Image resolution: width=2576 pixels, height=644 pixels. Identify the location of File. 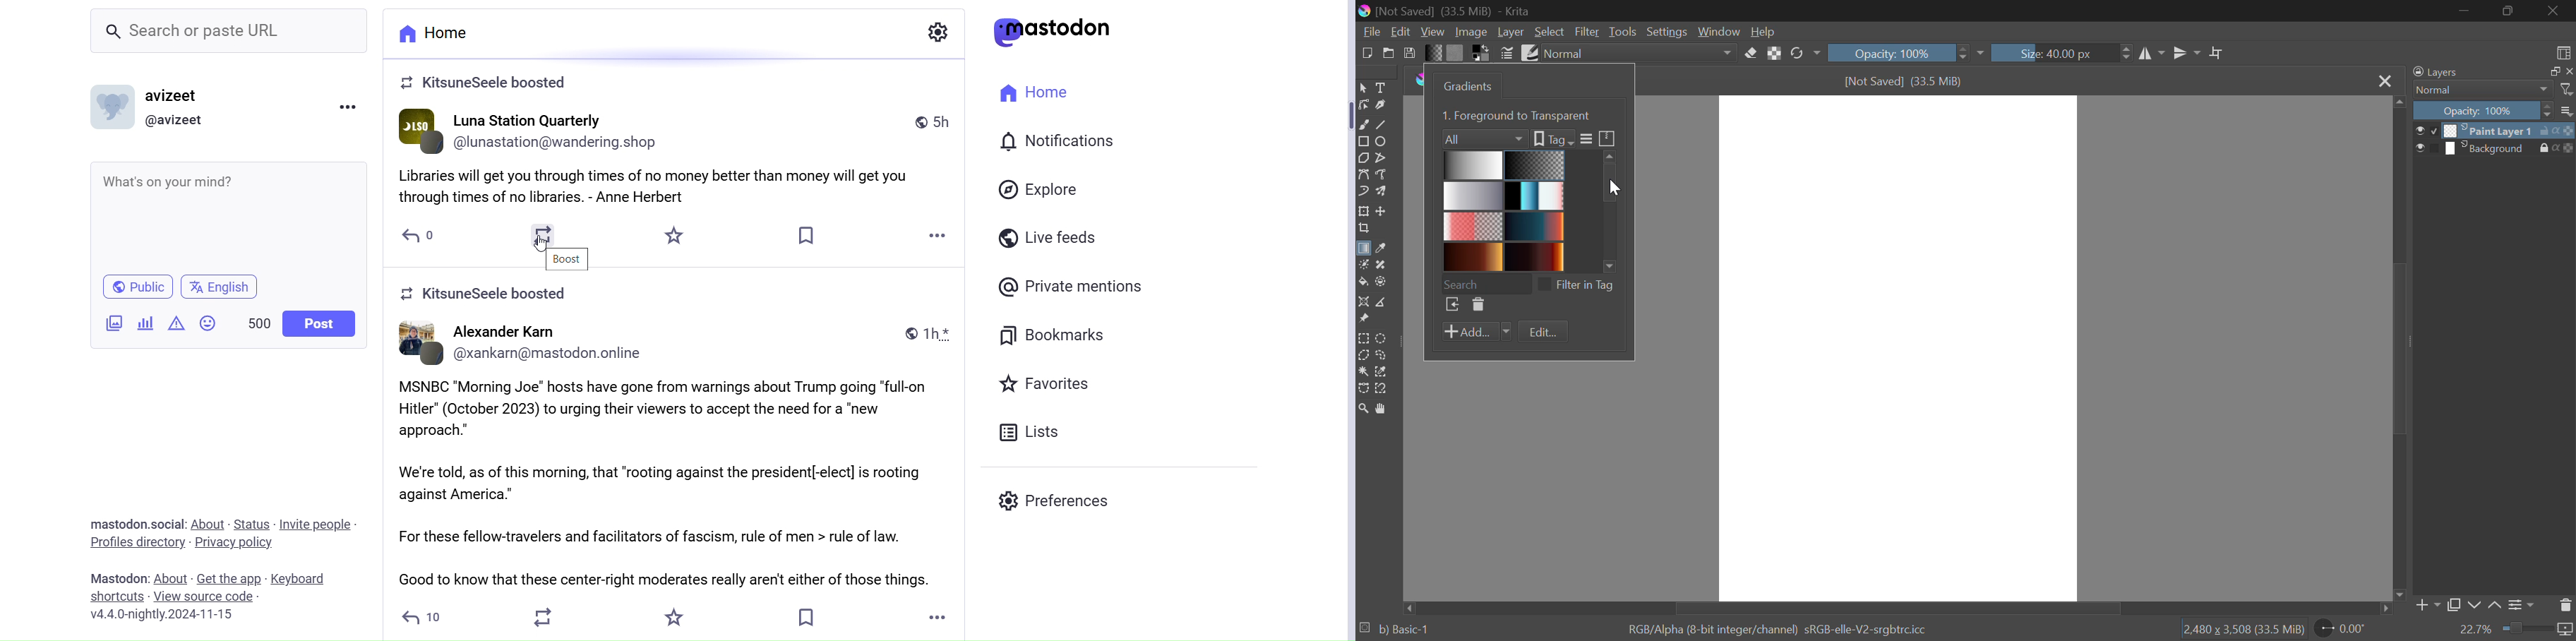
(1370, 31).